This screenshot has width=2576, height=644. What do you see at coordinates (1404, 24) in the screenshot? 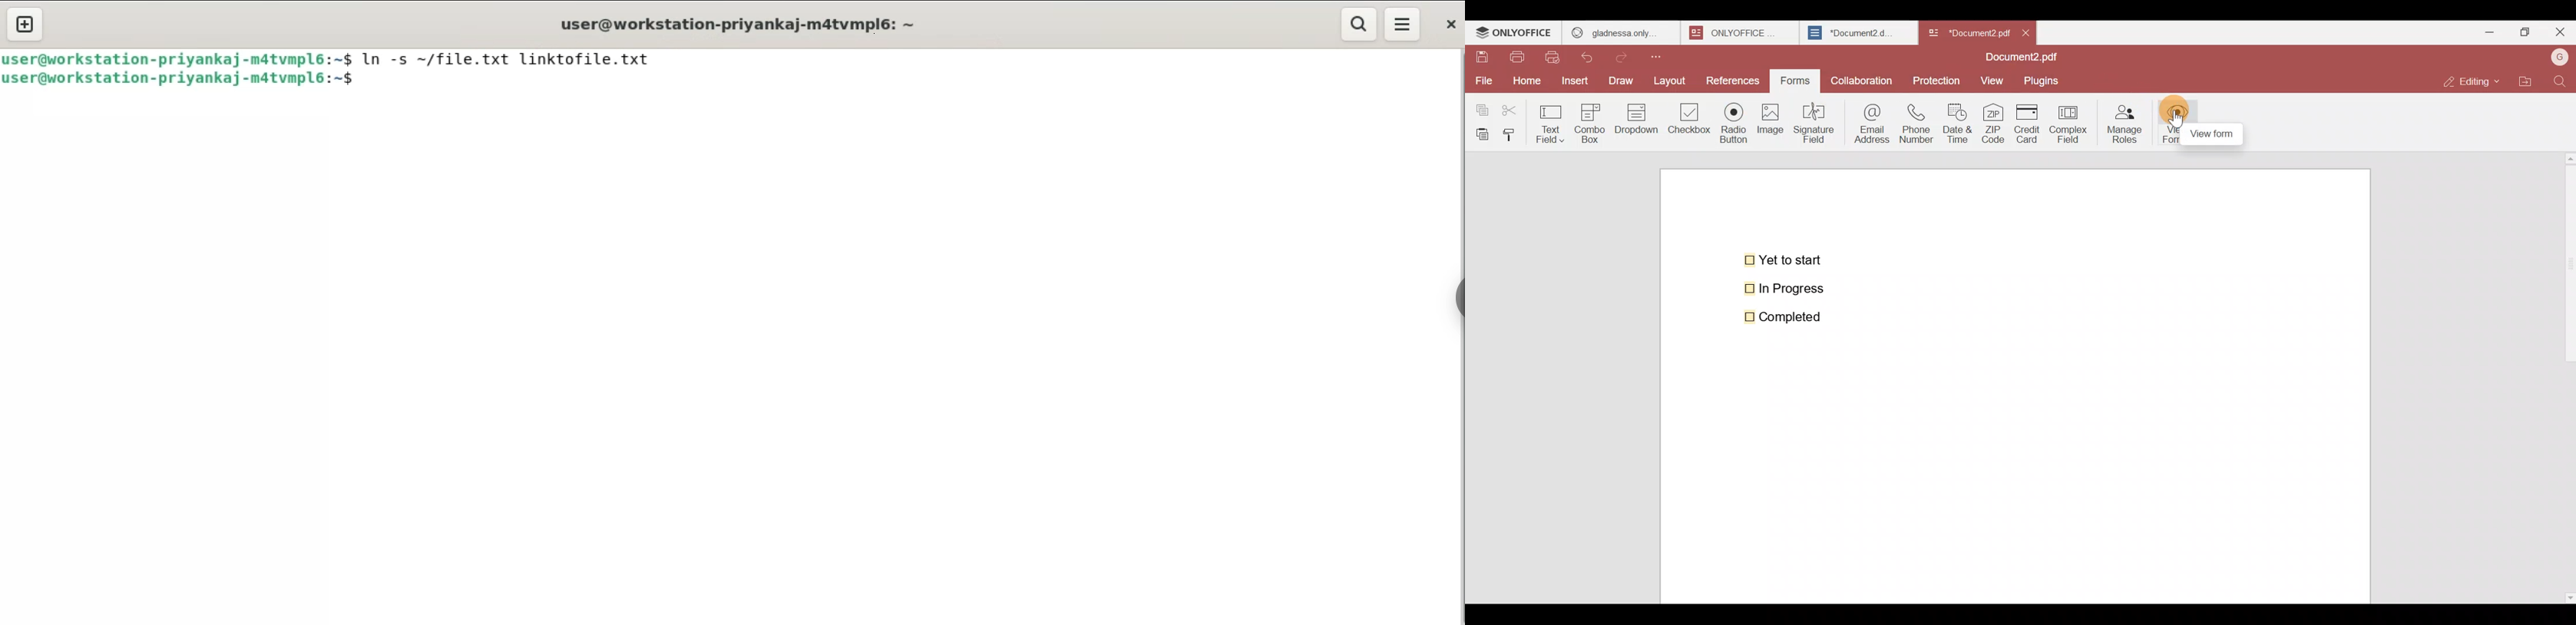
I see `menu` at bounding box center [1404, 24].